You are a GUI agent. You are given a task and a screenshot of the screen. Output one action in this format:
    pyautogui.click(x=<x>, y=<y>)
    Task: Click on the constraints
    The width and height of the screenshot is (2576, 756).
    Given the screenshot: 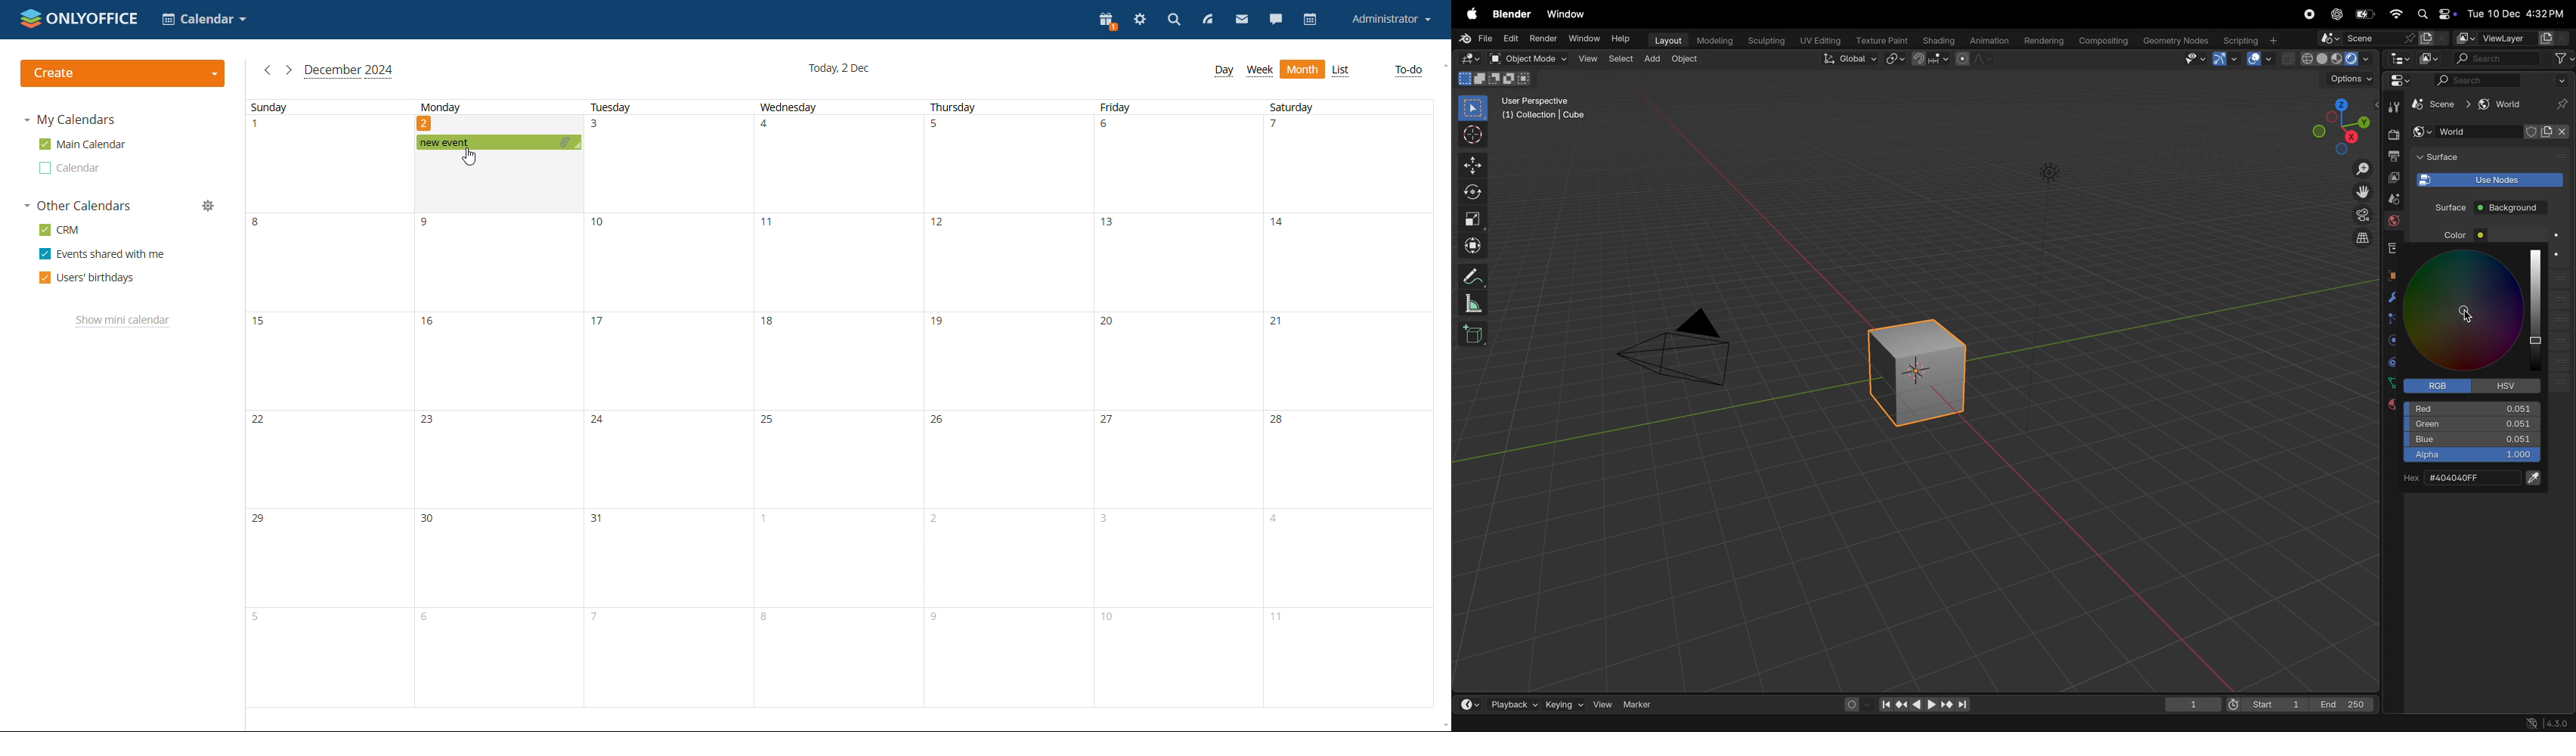 What is the action you would take?
    pyautogui.click(x=2392, y=361)
    